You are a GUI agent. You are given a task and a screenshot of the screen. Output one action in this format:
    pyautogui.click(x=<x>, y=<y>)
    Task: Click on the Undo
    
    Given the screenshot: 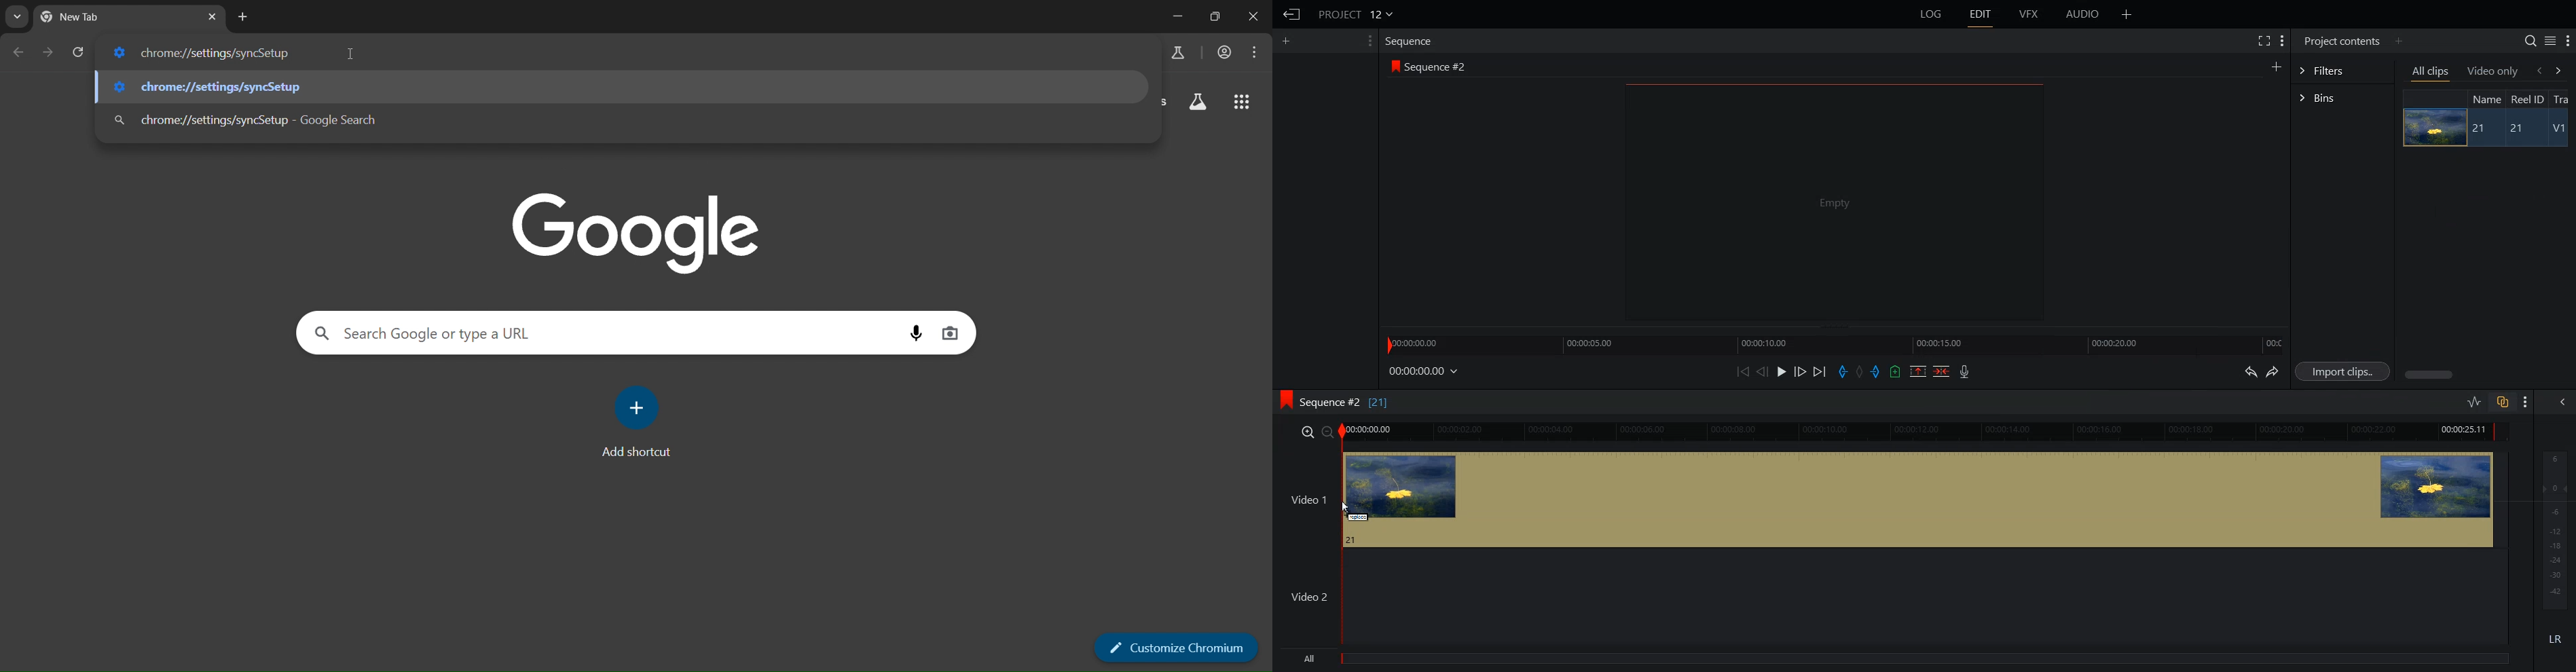 What is the action you would take?
    pyautogui.click(x=2249, y=371)
    